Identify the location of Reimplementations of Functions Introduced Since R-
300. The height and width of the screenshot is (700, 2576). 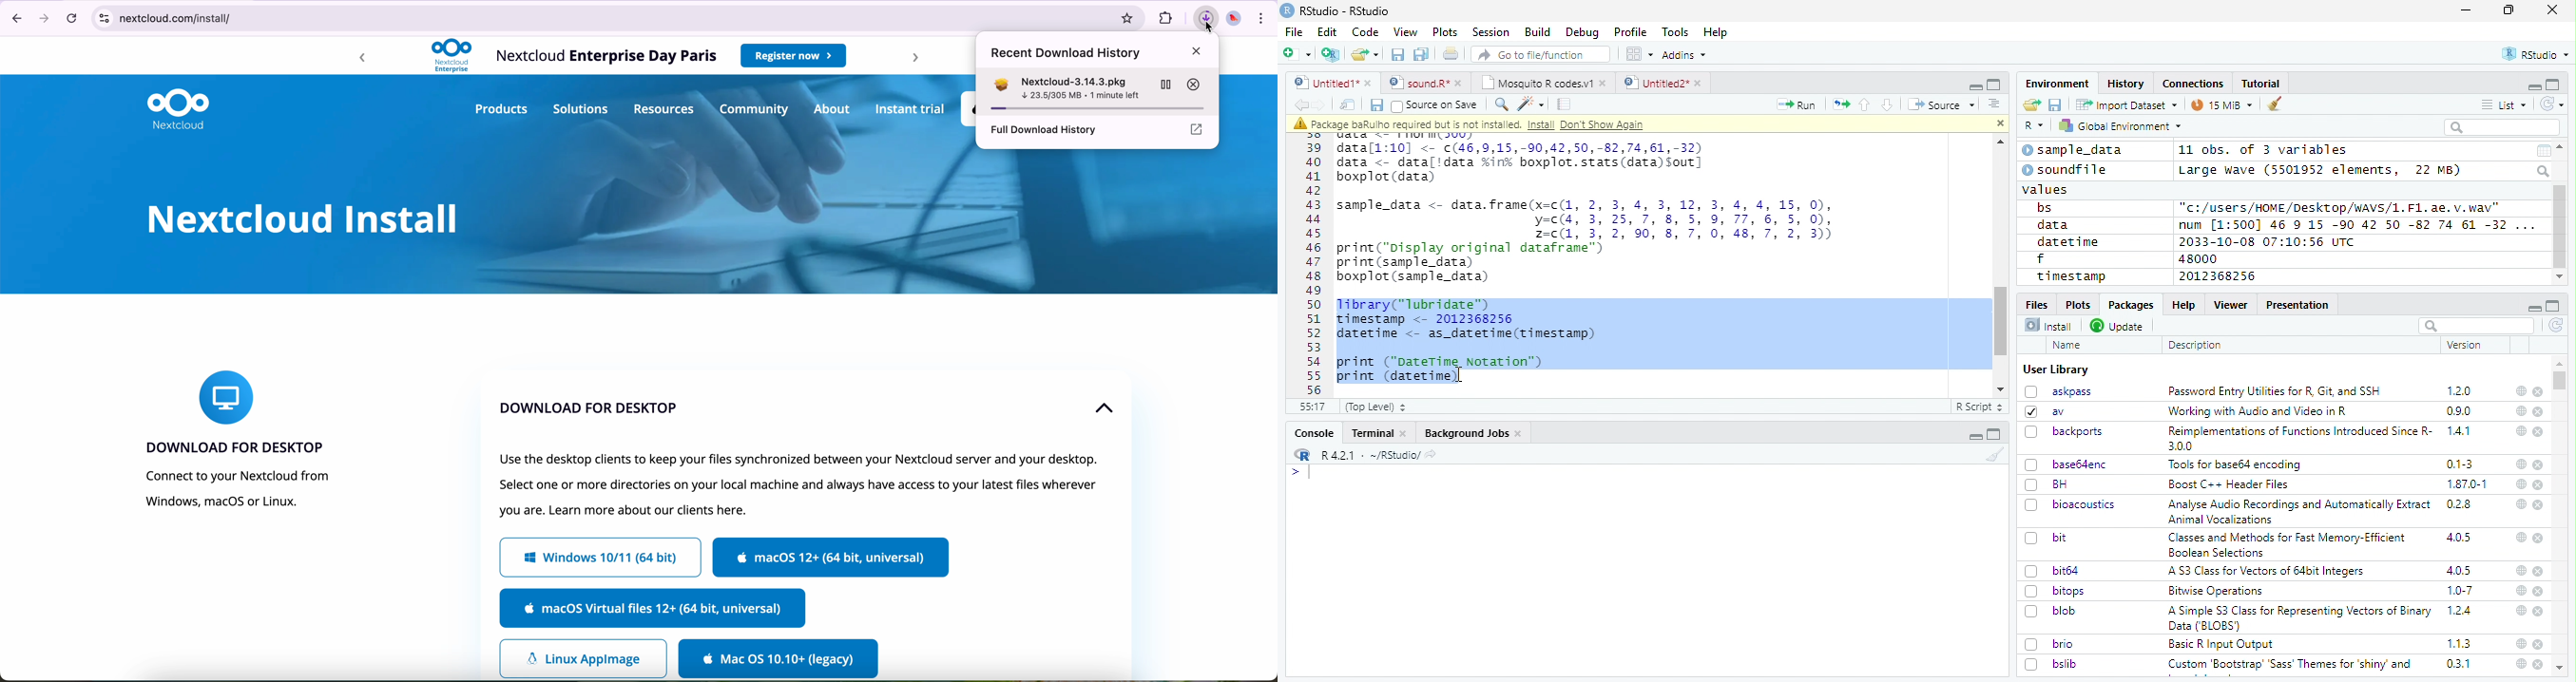
(2298, 438).